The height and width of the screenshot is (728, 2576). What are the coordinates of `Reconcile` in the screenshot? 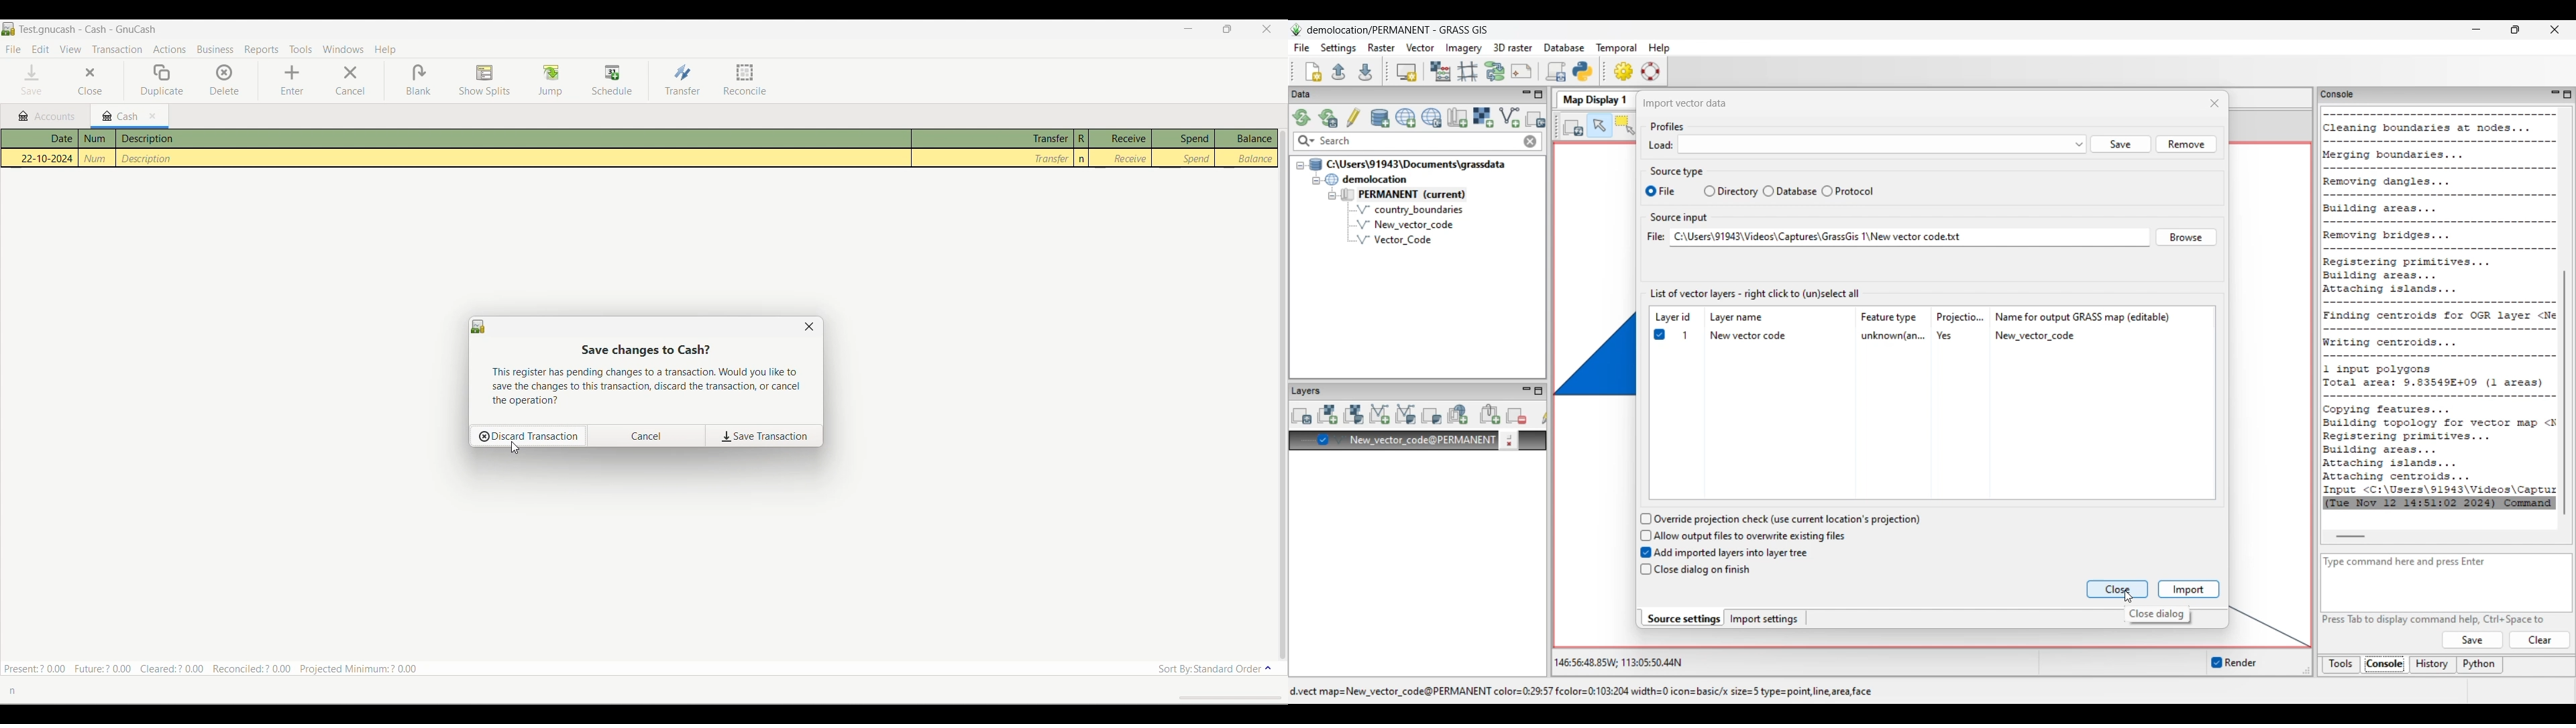 It's located at (745, 80).